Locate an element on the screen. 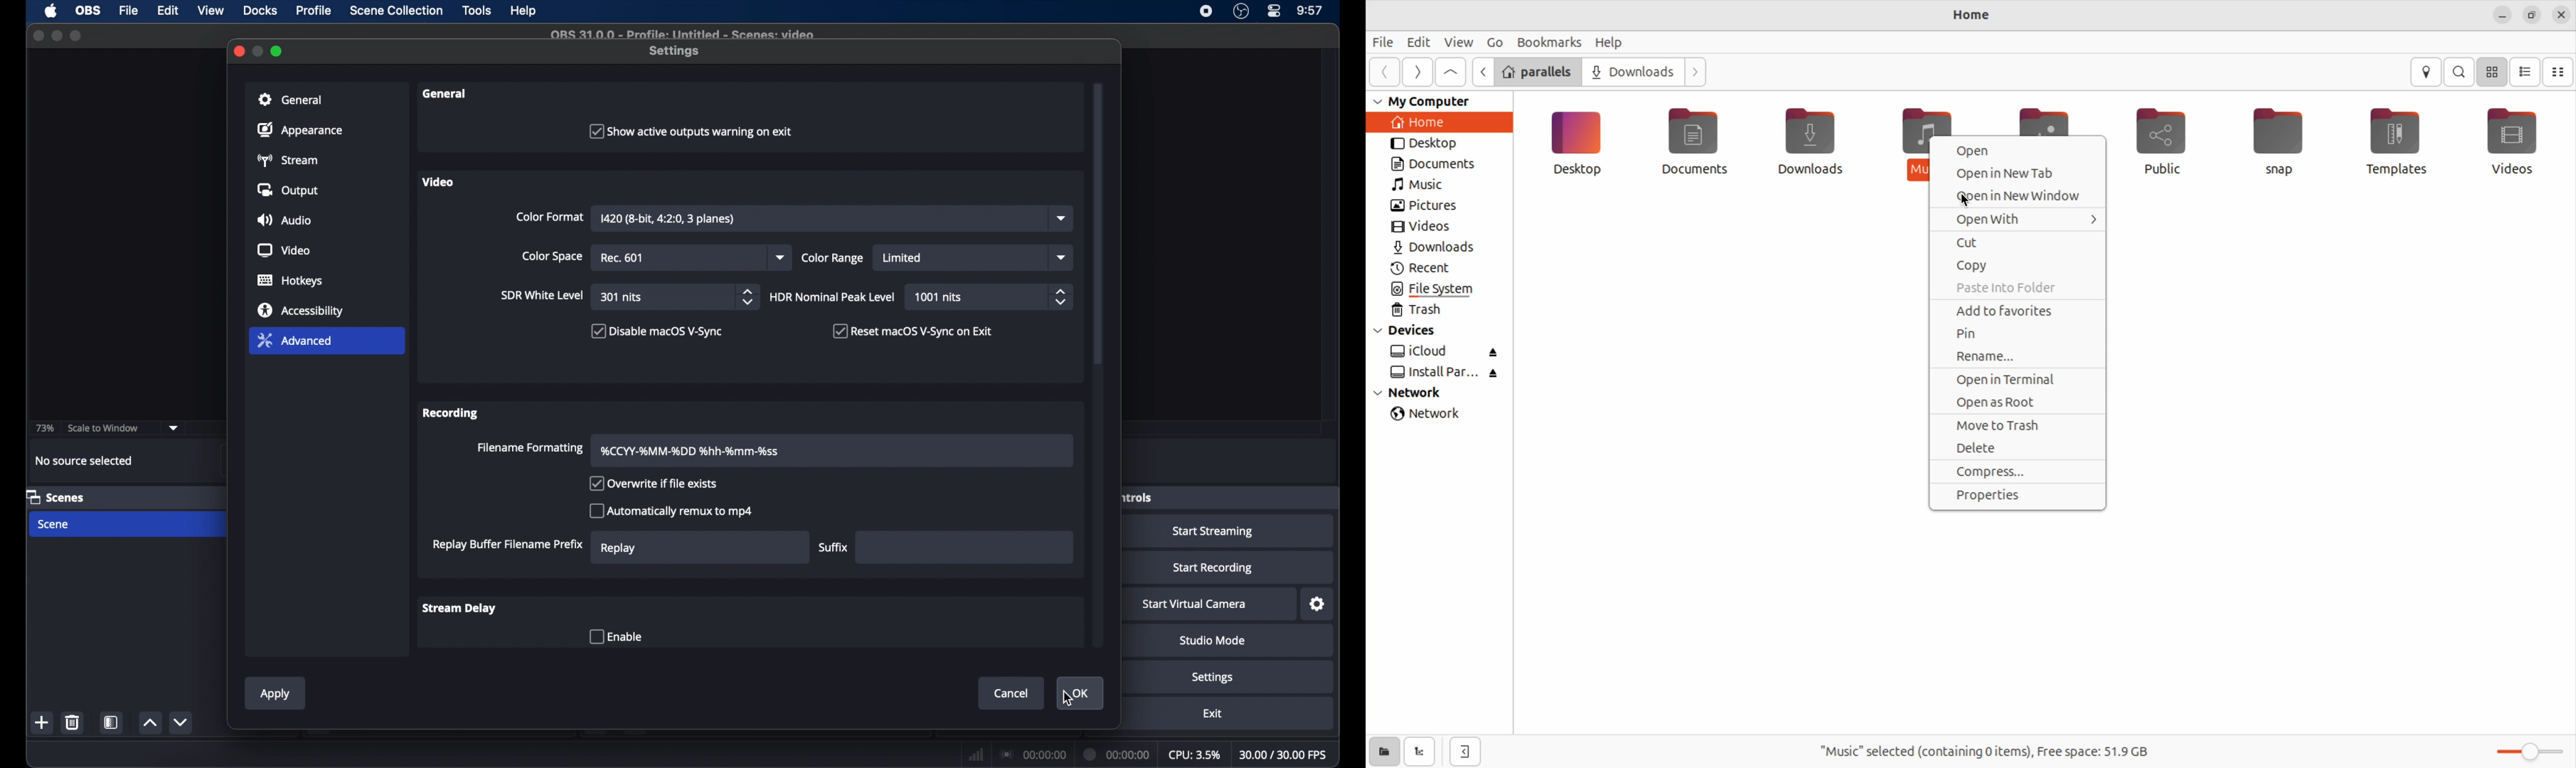  screen recorder icon is located at coordinates (1207, 11).